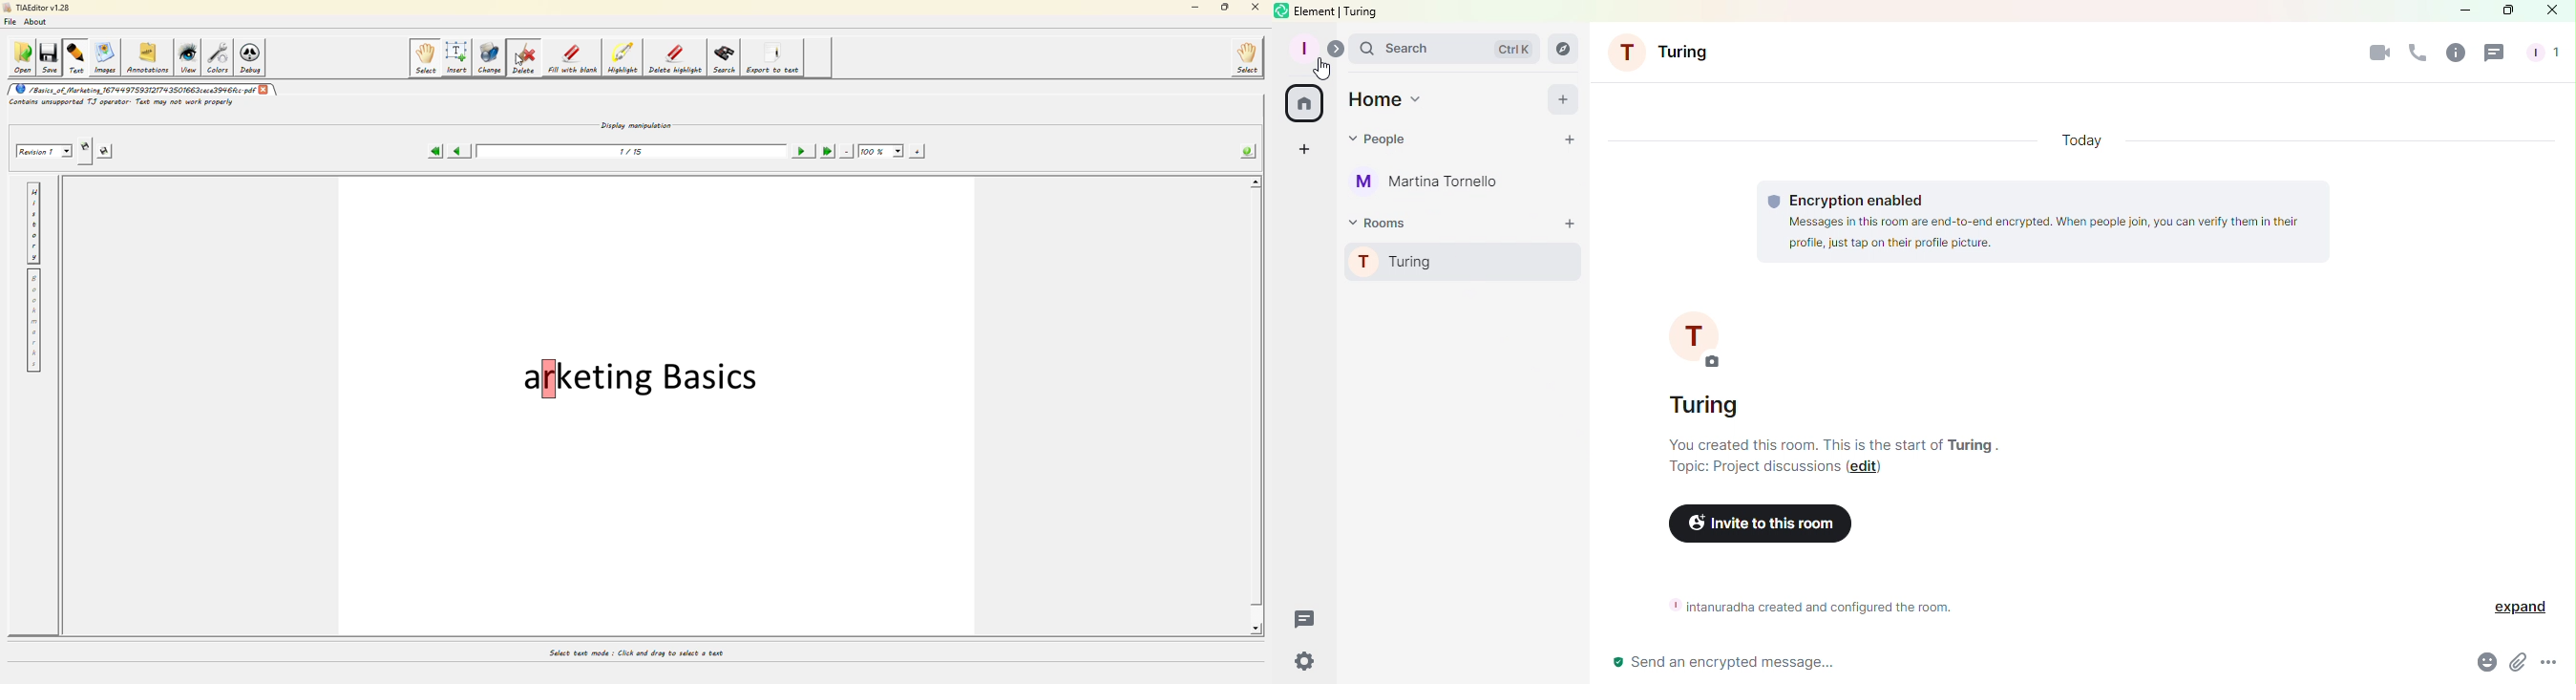  What do you see at coordinates (1868, 469) in the screenshot?
I see `Edit` at bounding box center [1868, 469].